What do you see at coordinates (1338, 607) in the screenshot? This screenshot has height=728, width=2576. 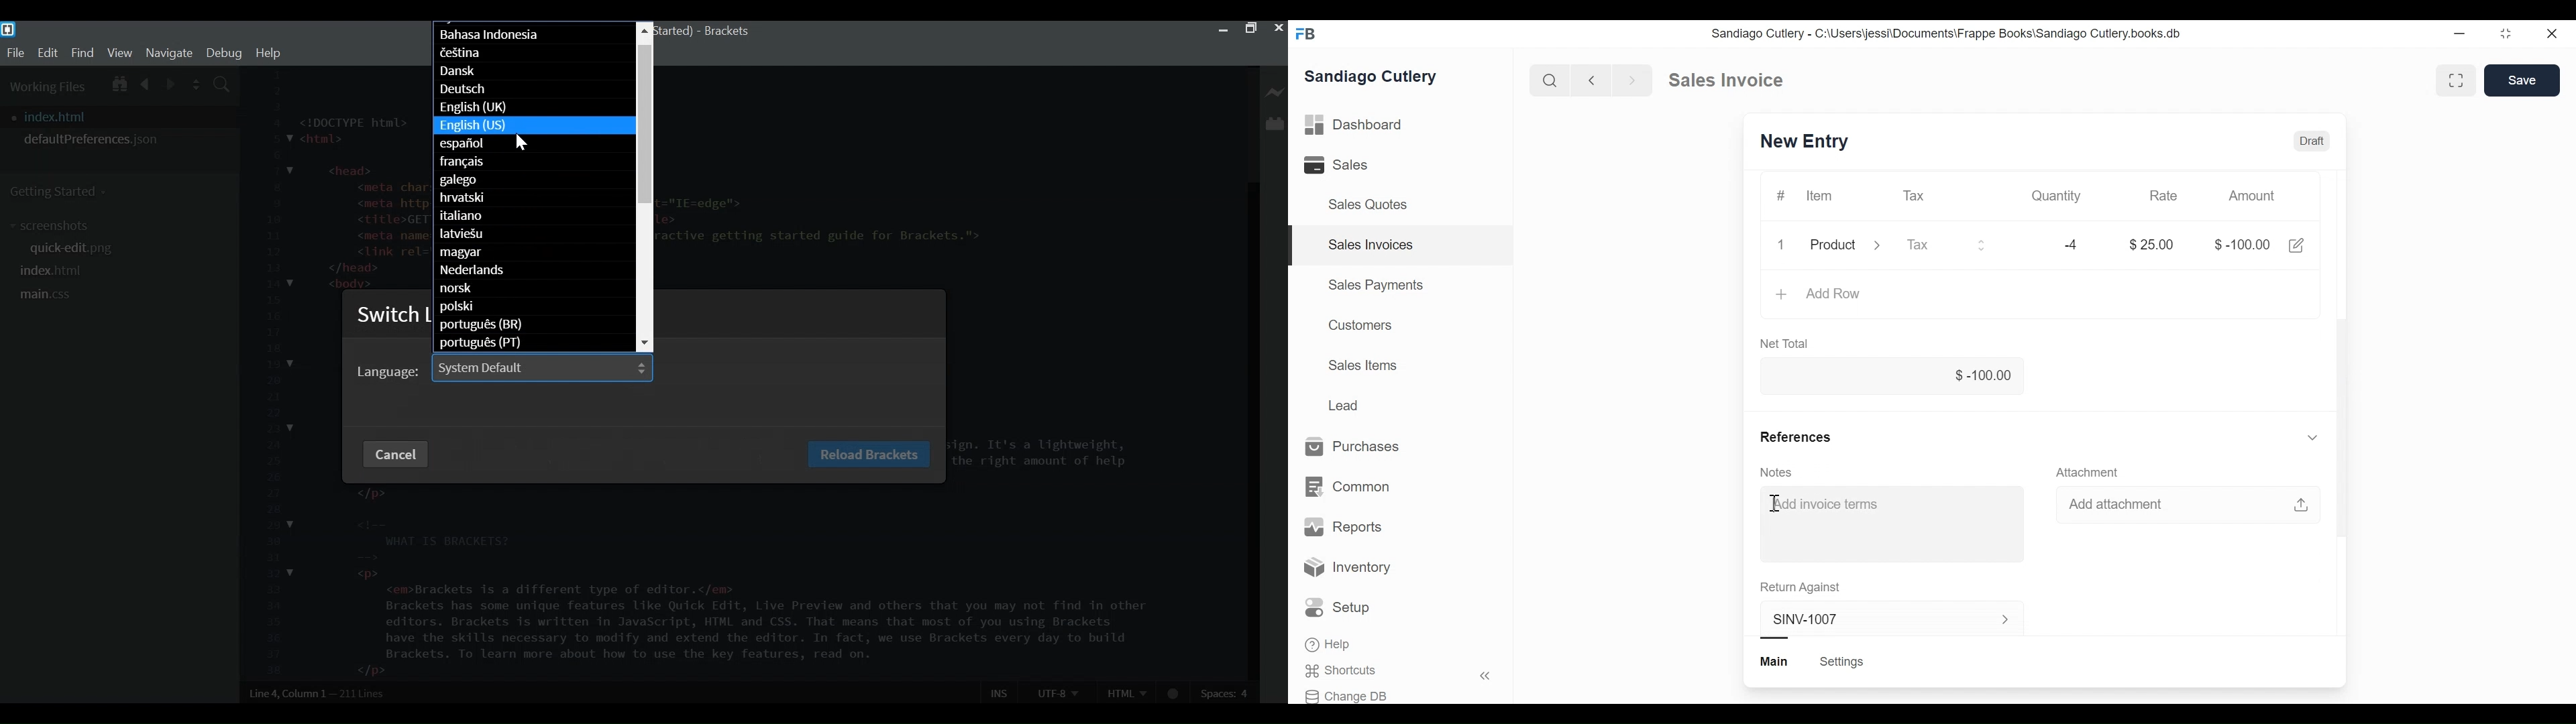 I see `Setup` at bounding box center [1338, 607].